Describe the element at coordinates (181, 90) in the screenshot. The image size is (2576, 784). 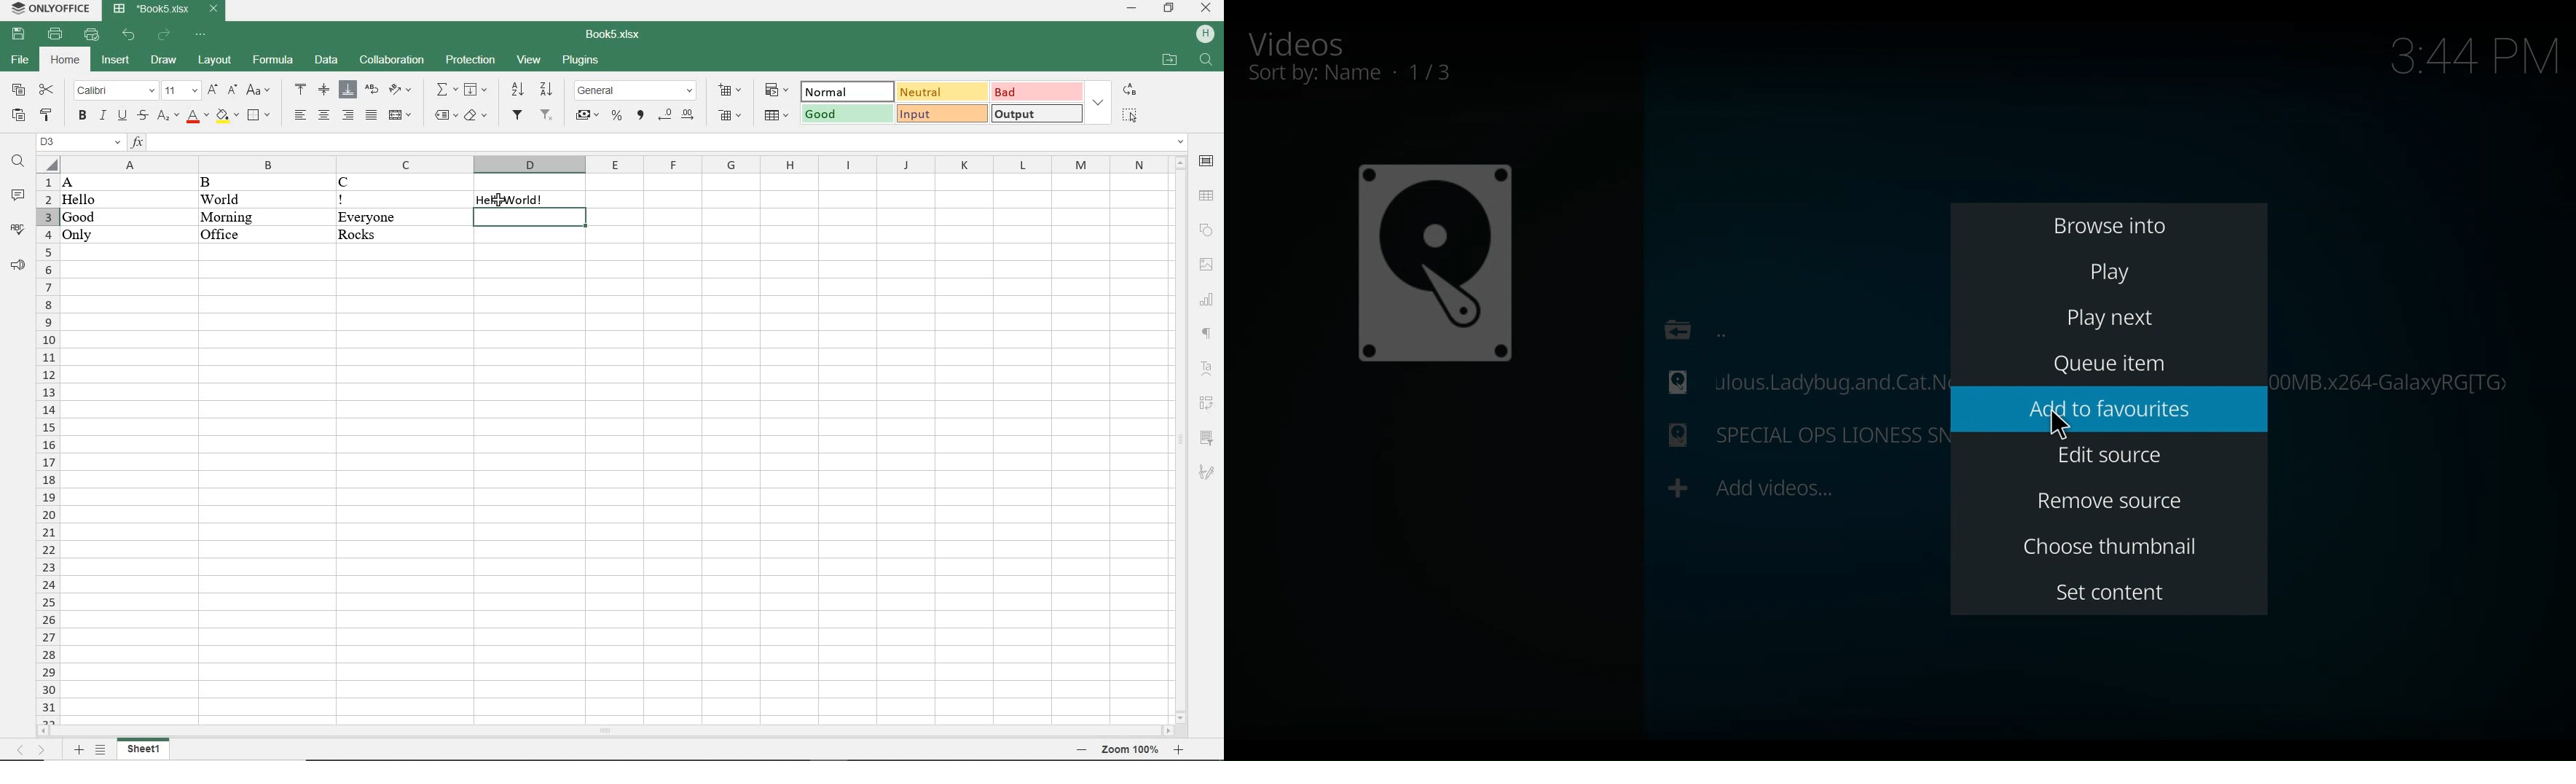
I see `FONT SIZE` at that location.